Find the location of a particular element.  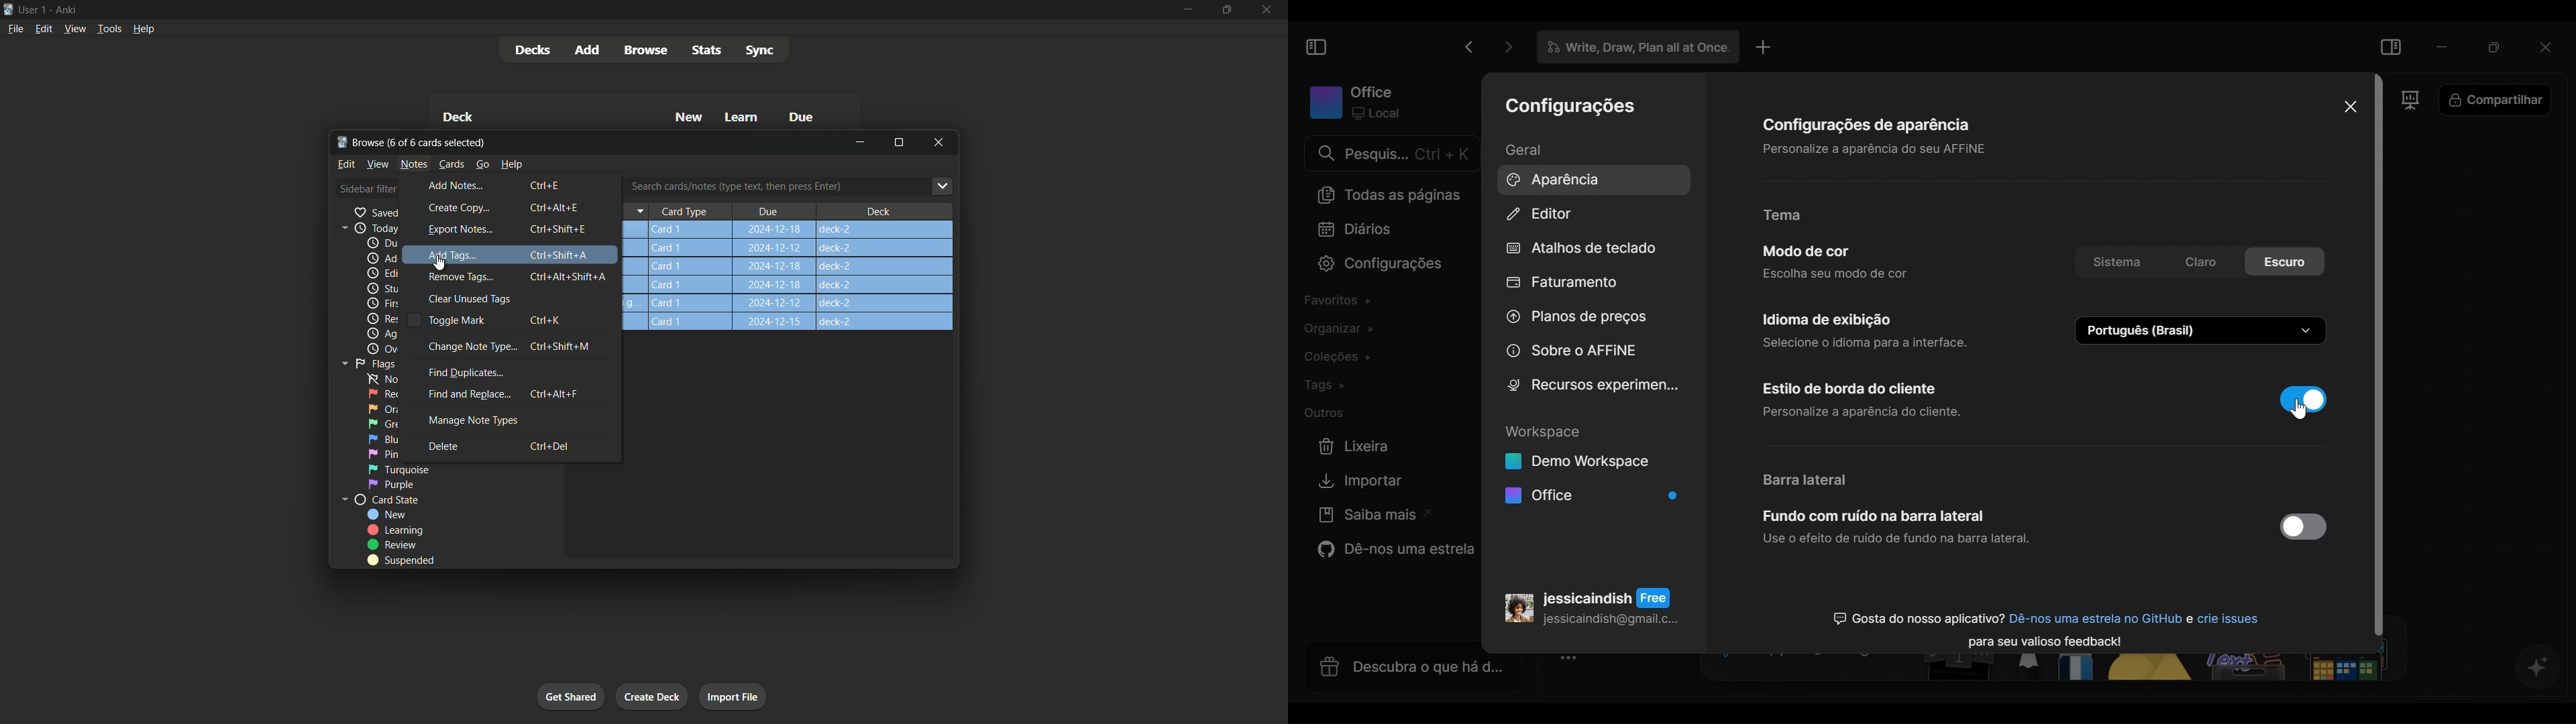

Tab is located at coordinates (1632, 48).